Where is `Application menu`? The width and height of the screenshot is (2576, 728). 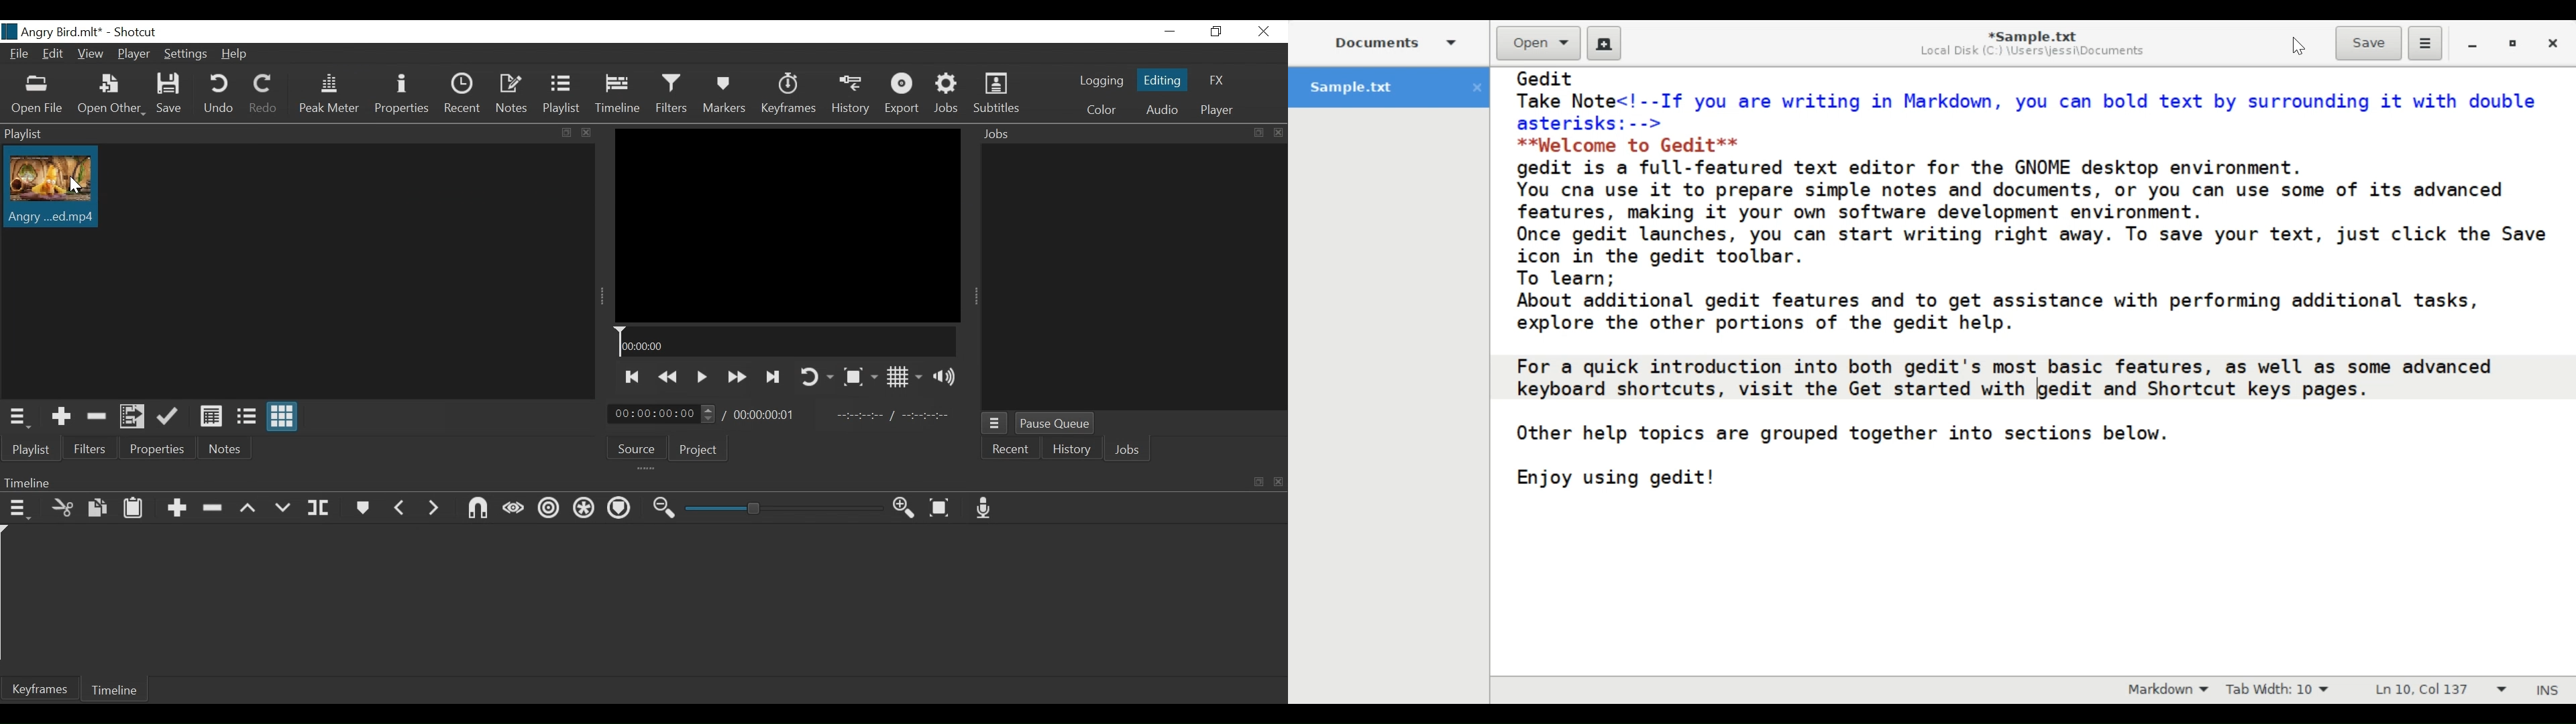
Application menu is located at coordinates (2426, 44).